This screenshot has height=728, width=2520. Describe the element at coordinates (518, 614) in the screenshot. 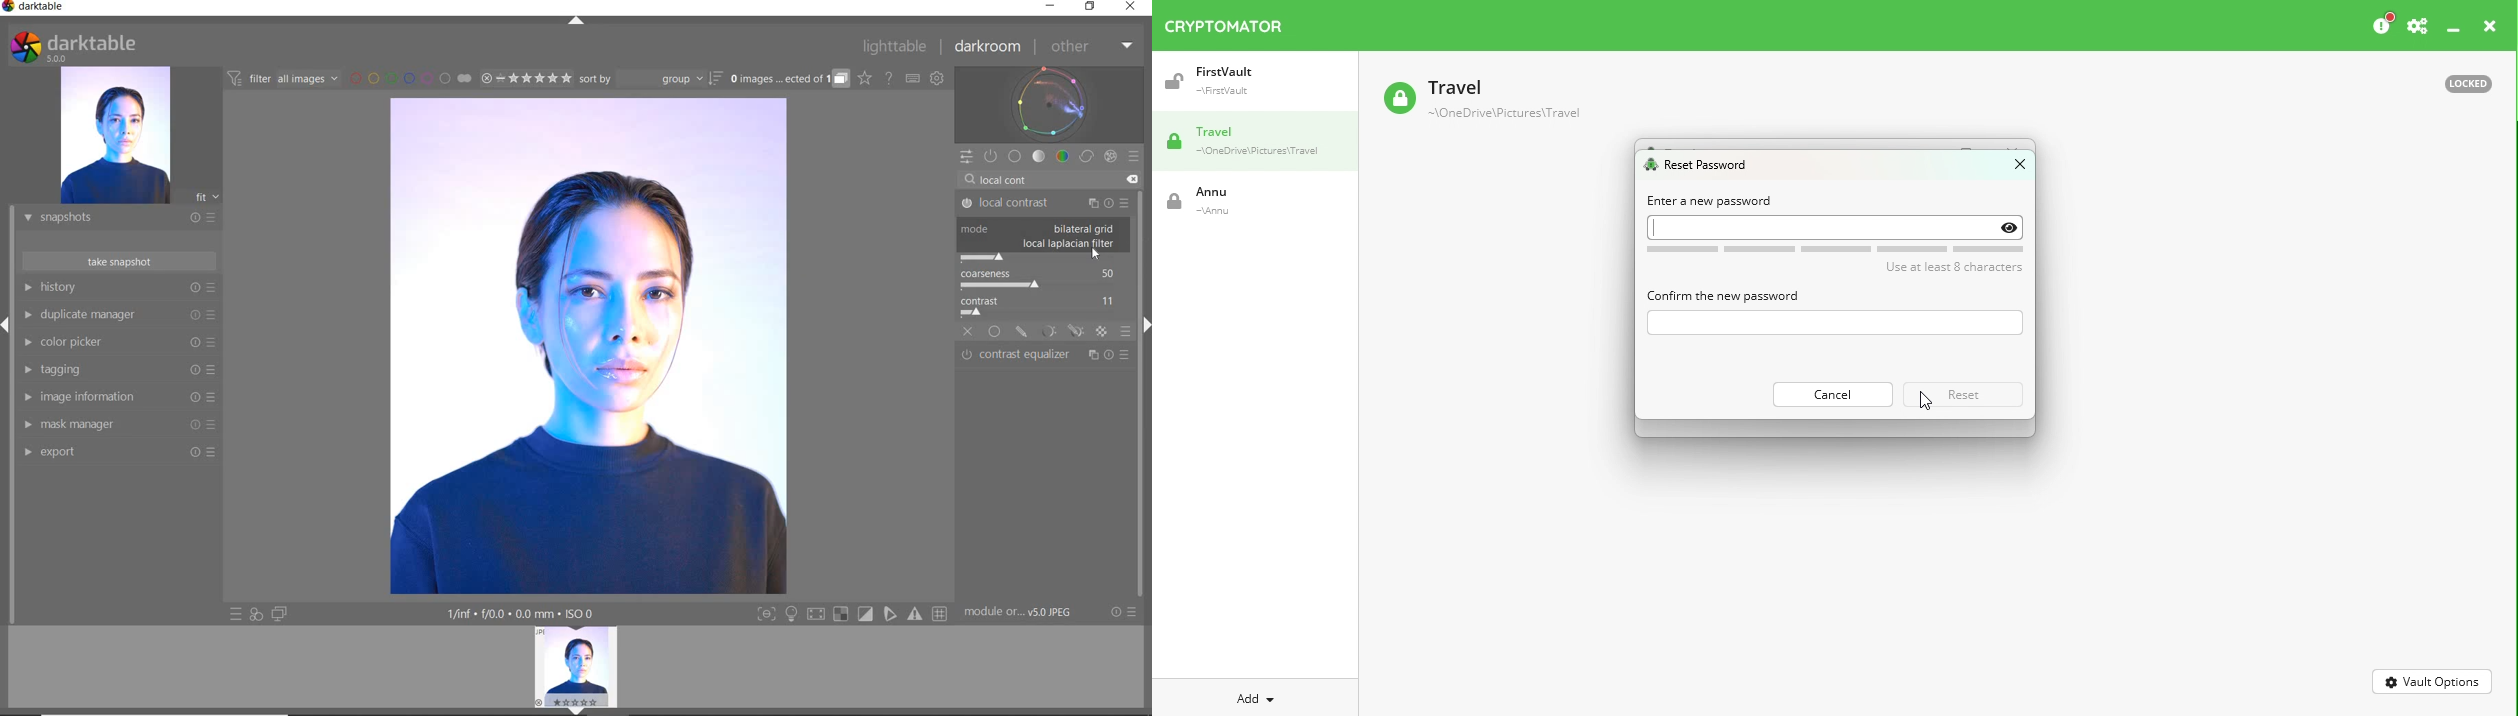

I see `DISPLAYED GUI INFO` at that location.